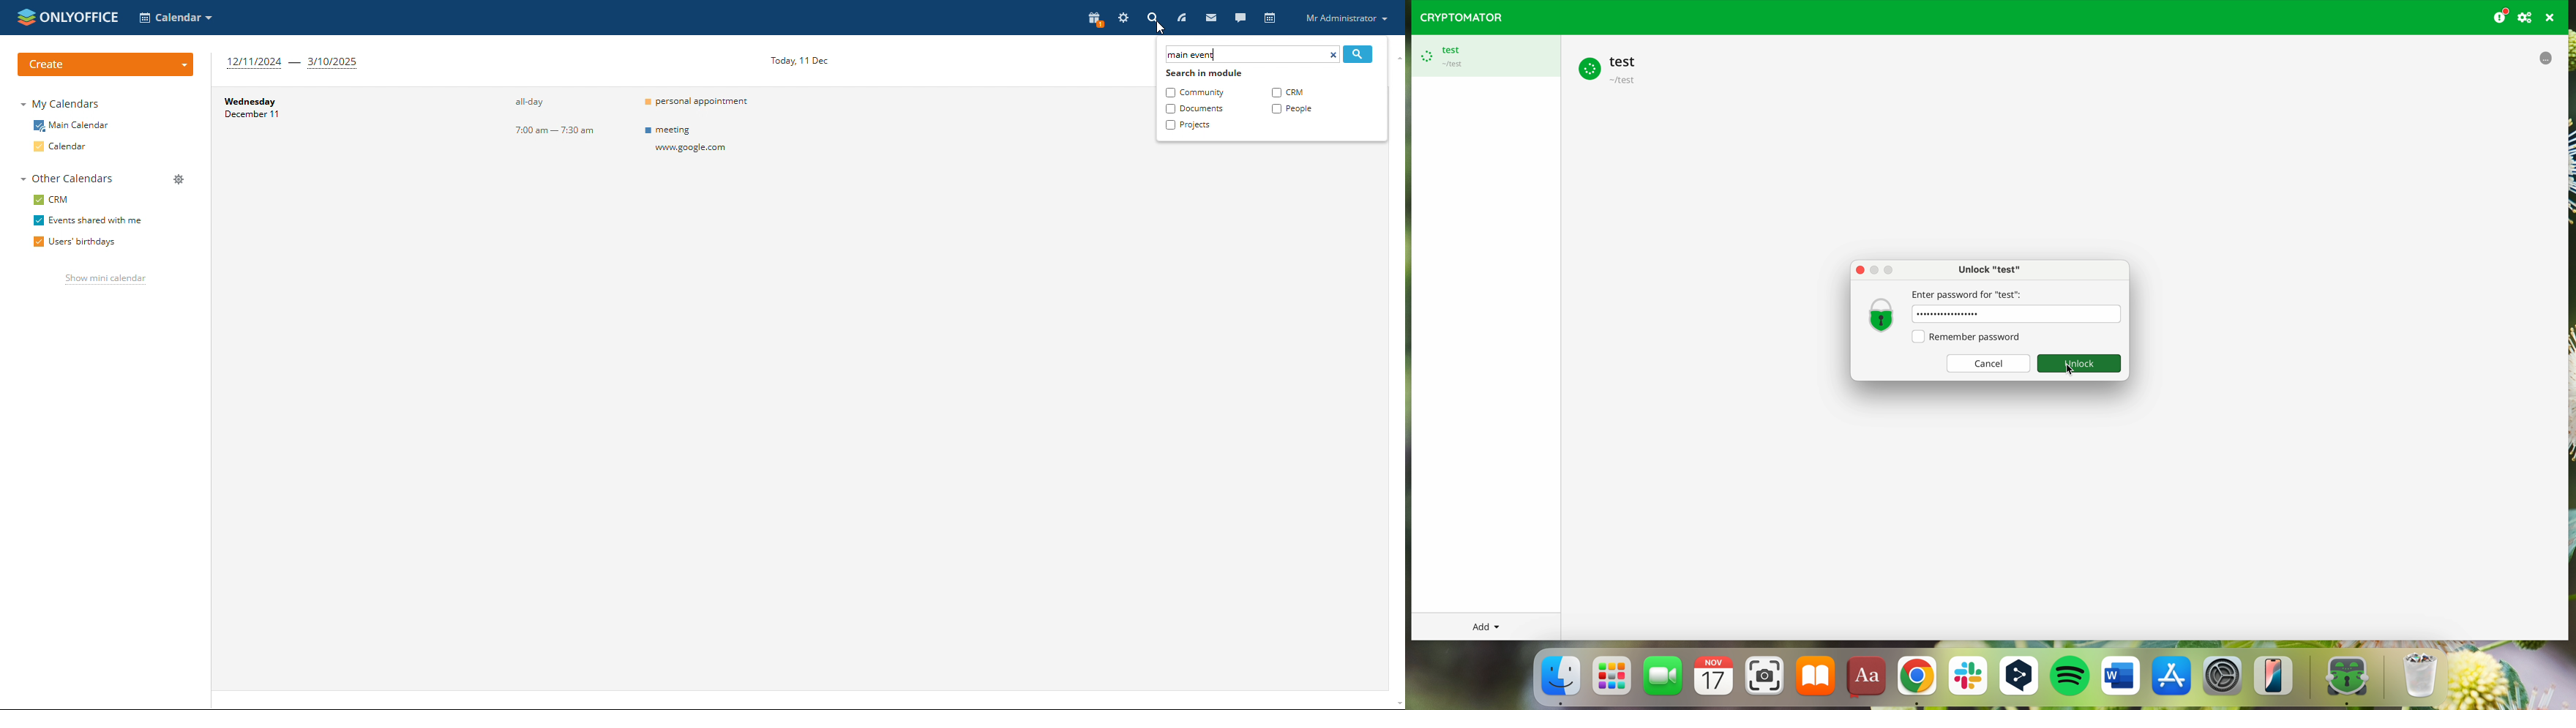  I want to click on Google Chrome, so click(1916, 681).